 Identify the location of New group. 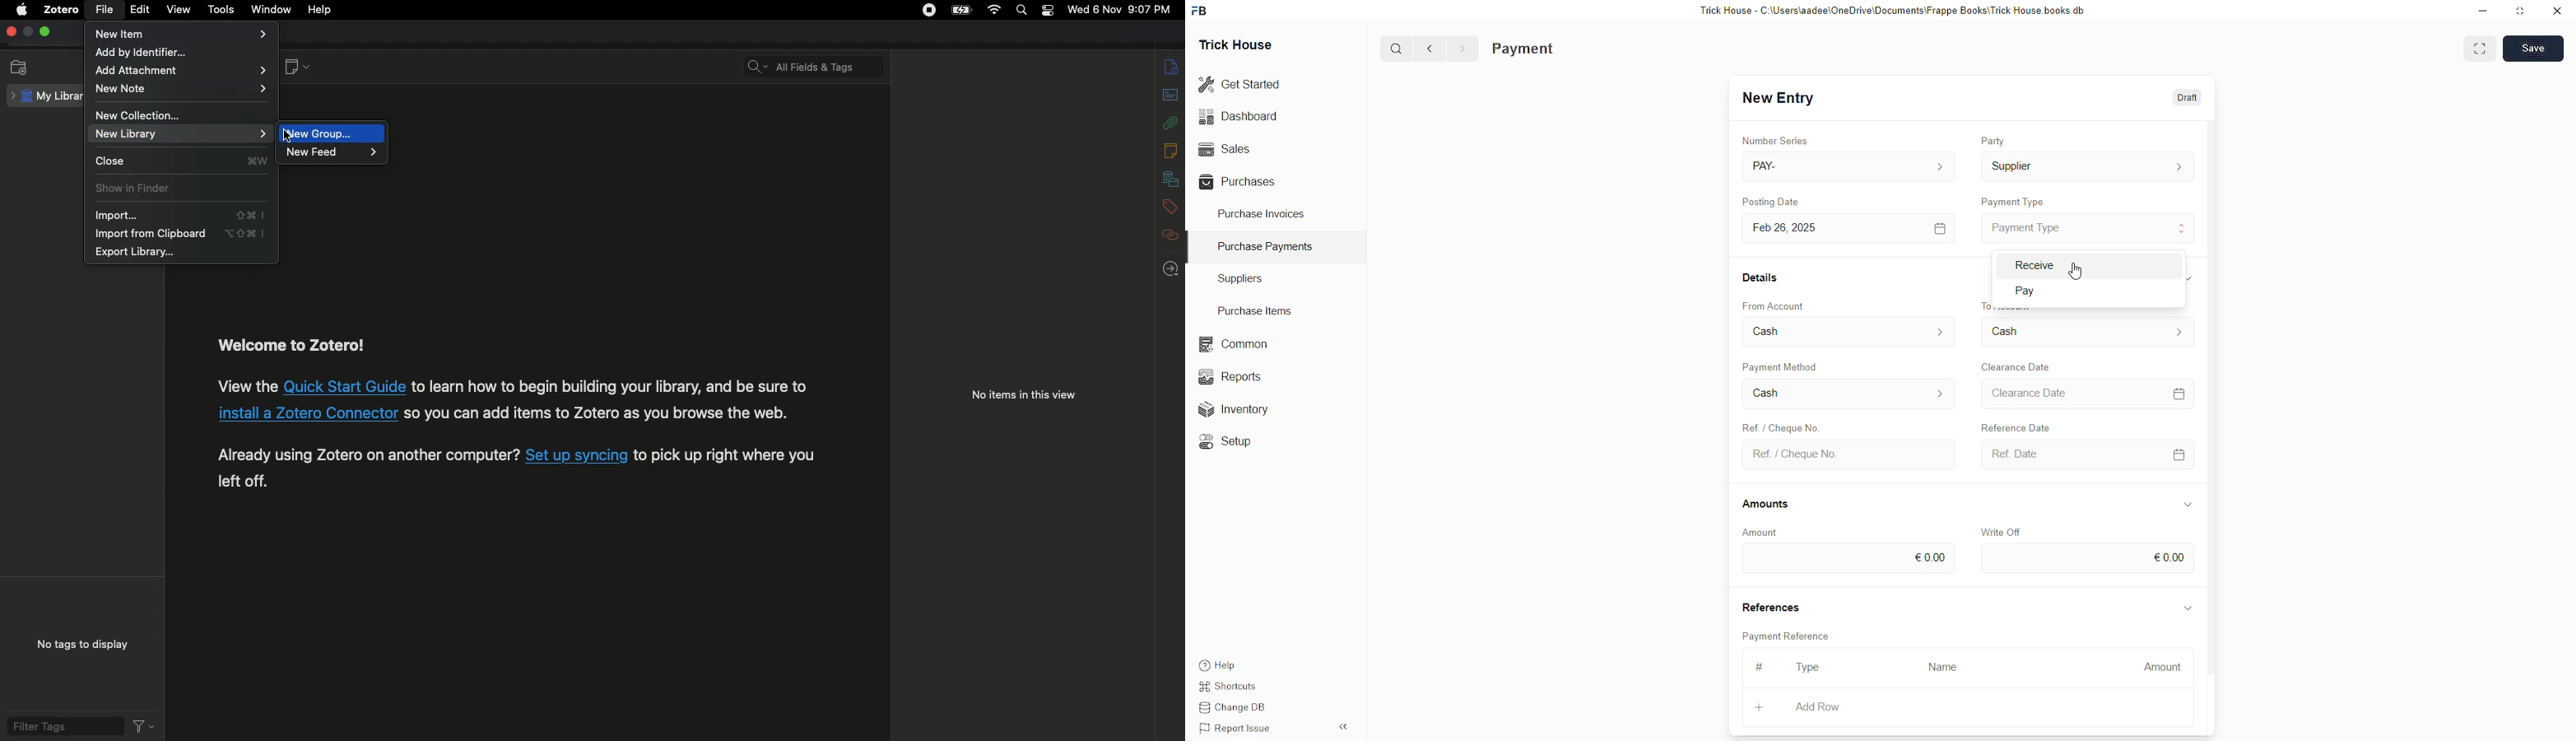
(332, 133).